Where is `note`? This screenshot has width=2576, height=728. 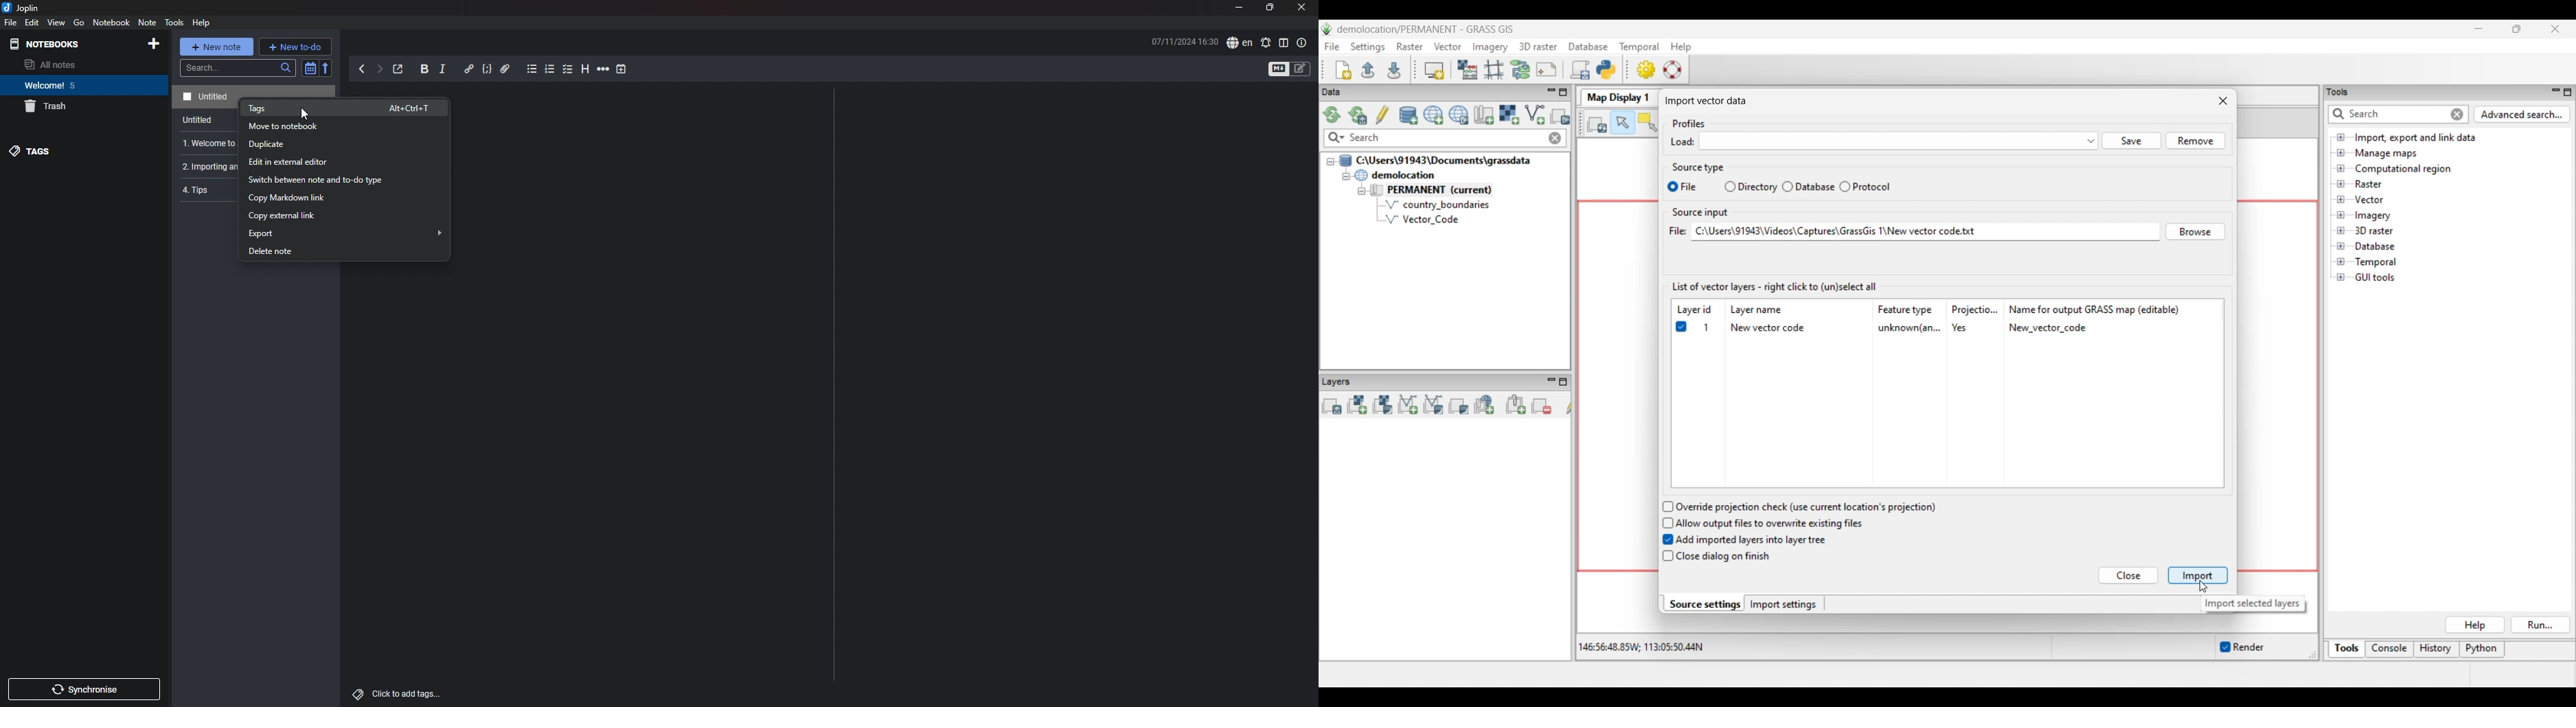
note is located at coordinates (147, 22).